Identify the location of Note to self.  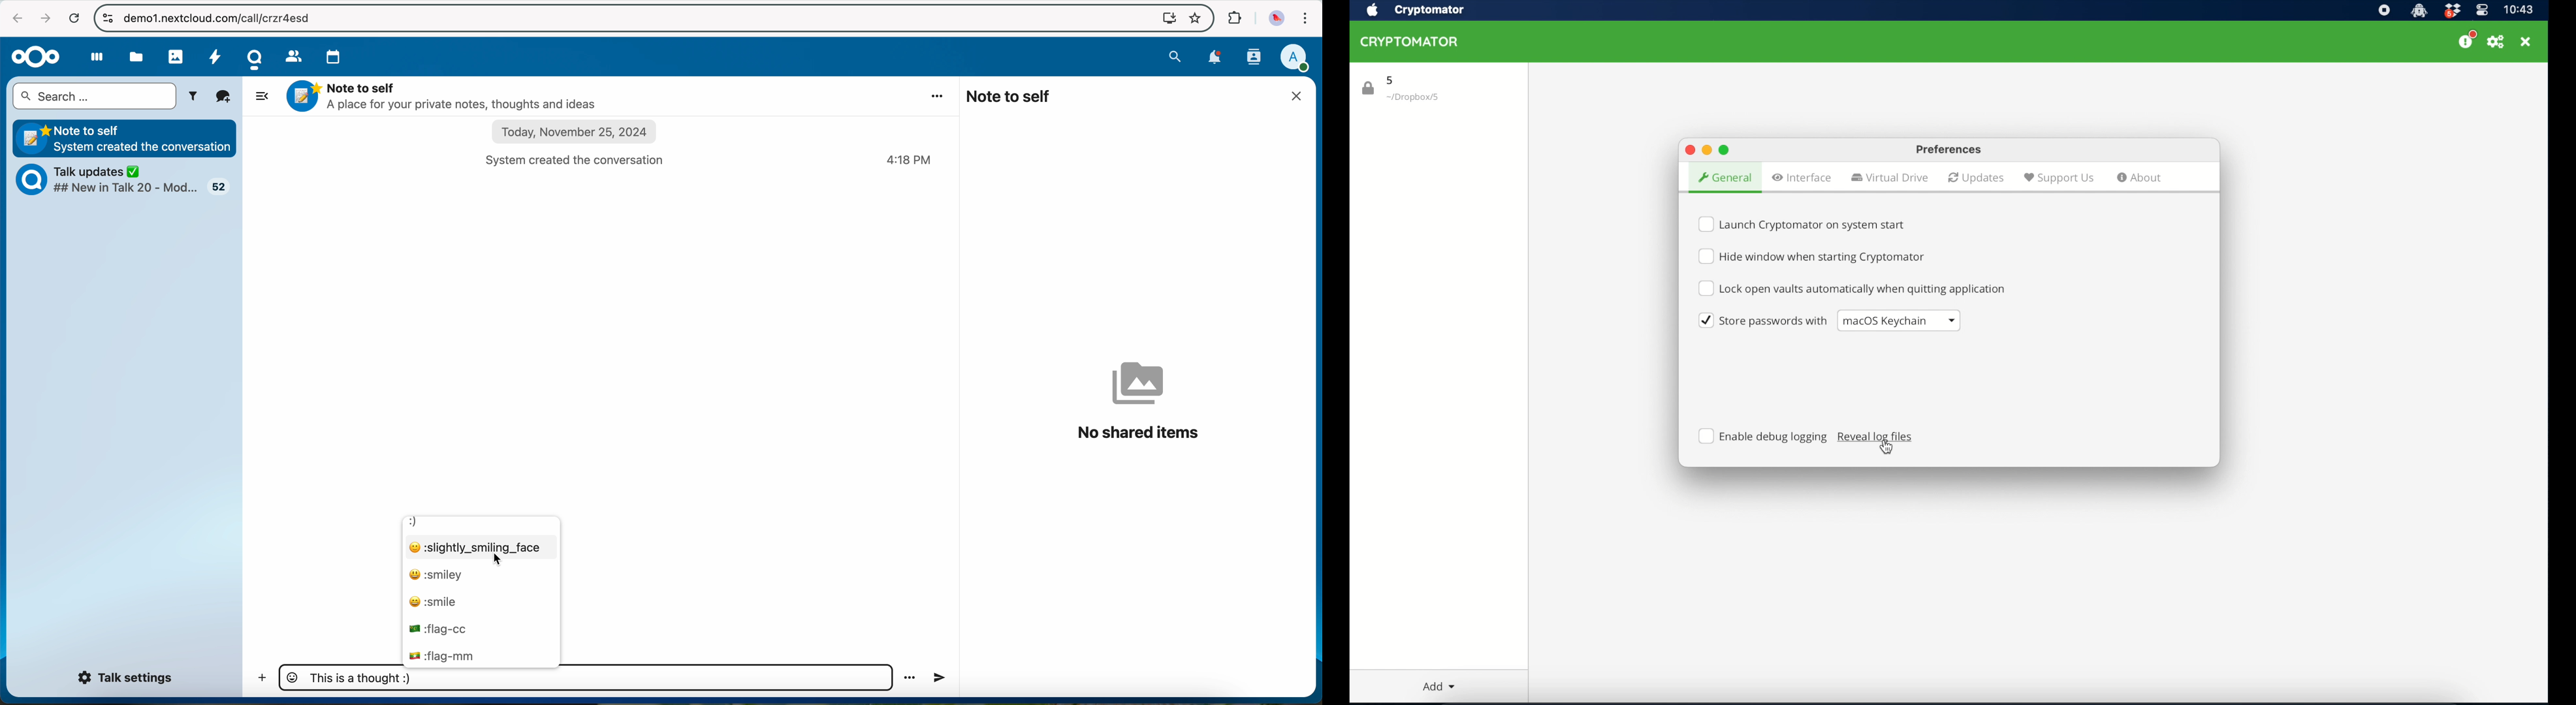
(126, 137).